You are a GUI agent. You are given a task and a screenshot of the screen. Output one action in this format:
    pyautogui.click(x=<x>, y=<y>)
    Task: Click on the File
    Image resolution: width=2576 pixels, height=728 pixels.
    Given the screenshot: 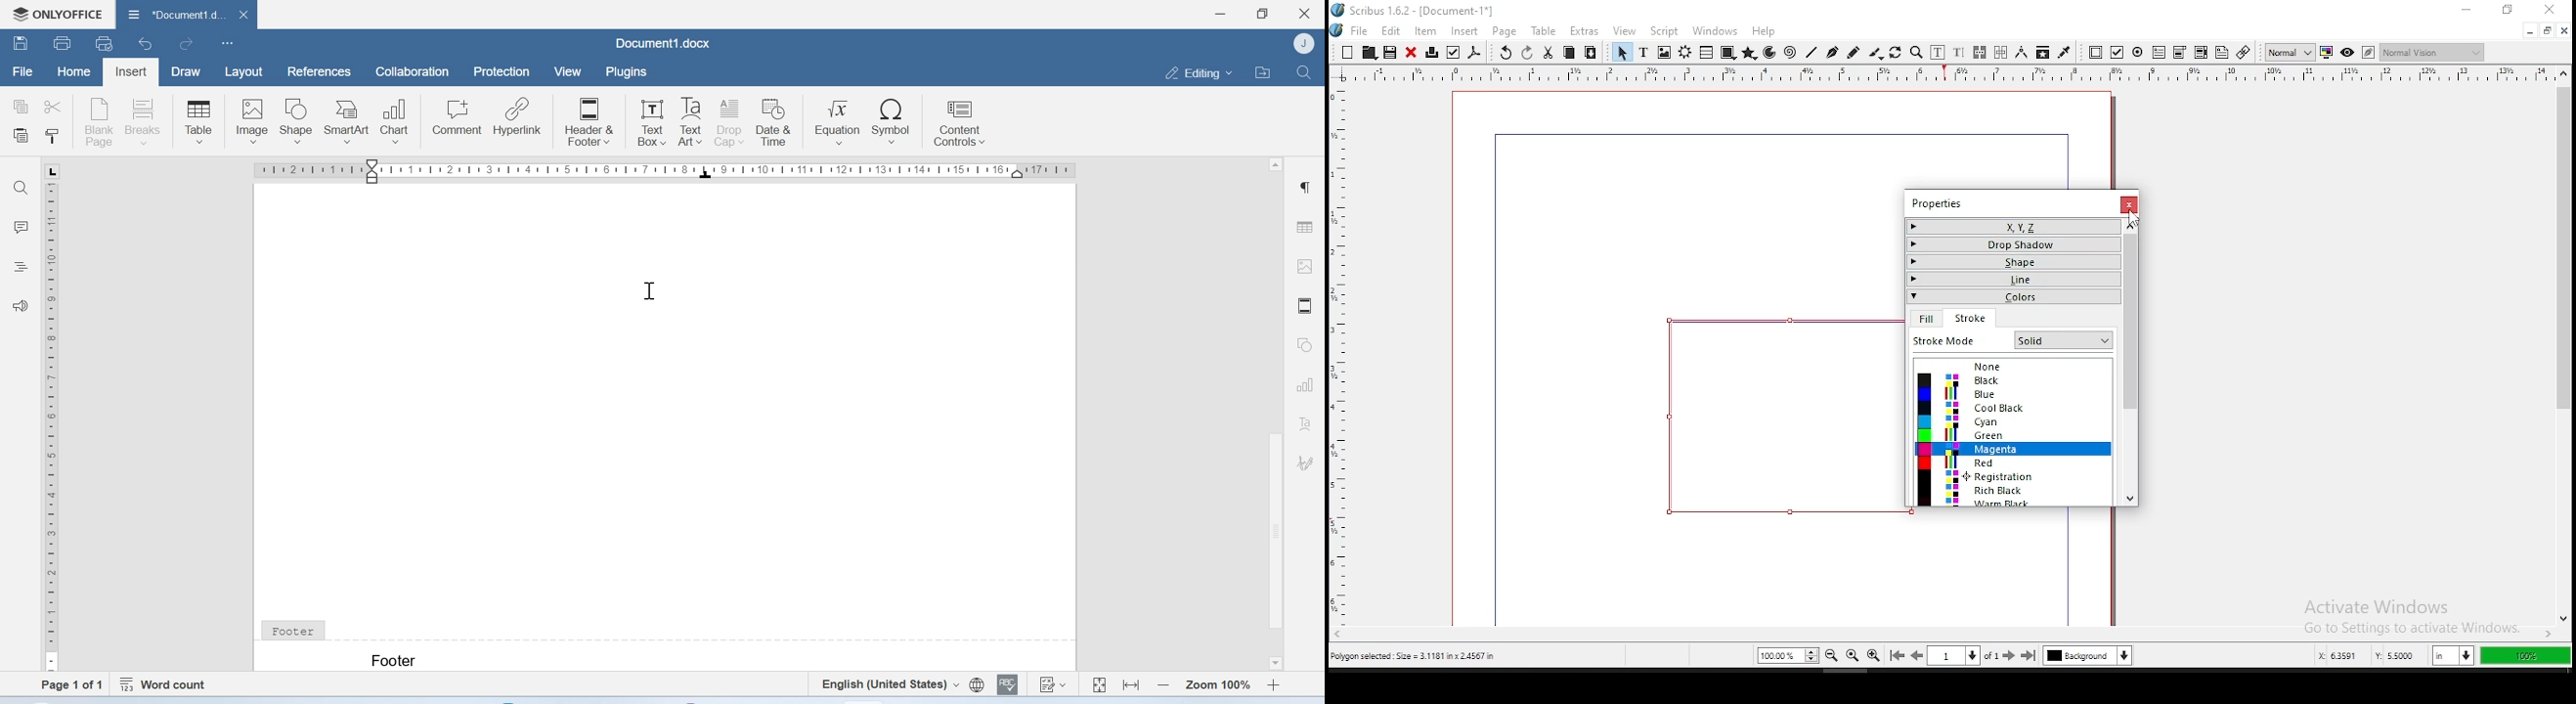 What is the action you would take?
    pyautogui.click(x=21, y=72)
    